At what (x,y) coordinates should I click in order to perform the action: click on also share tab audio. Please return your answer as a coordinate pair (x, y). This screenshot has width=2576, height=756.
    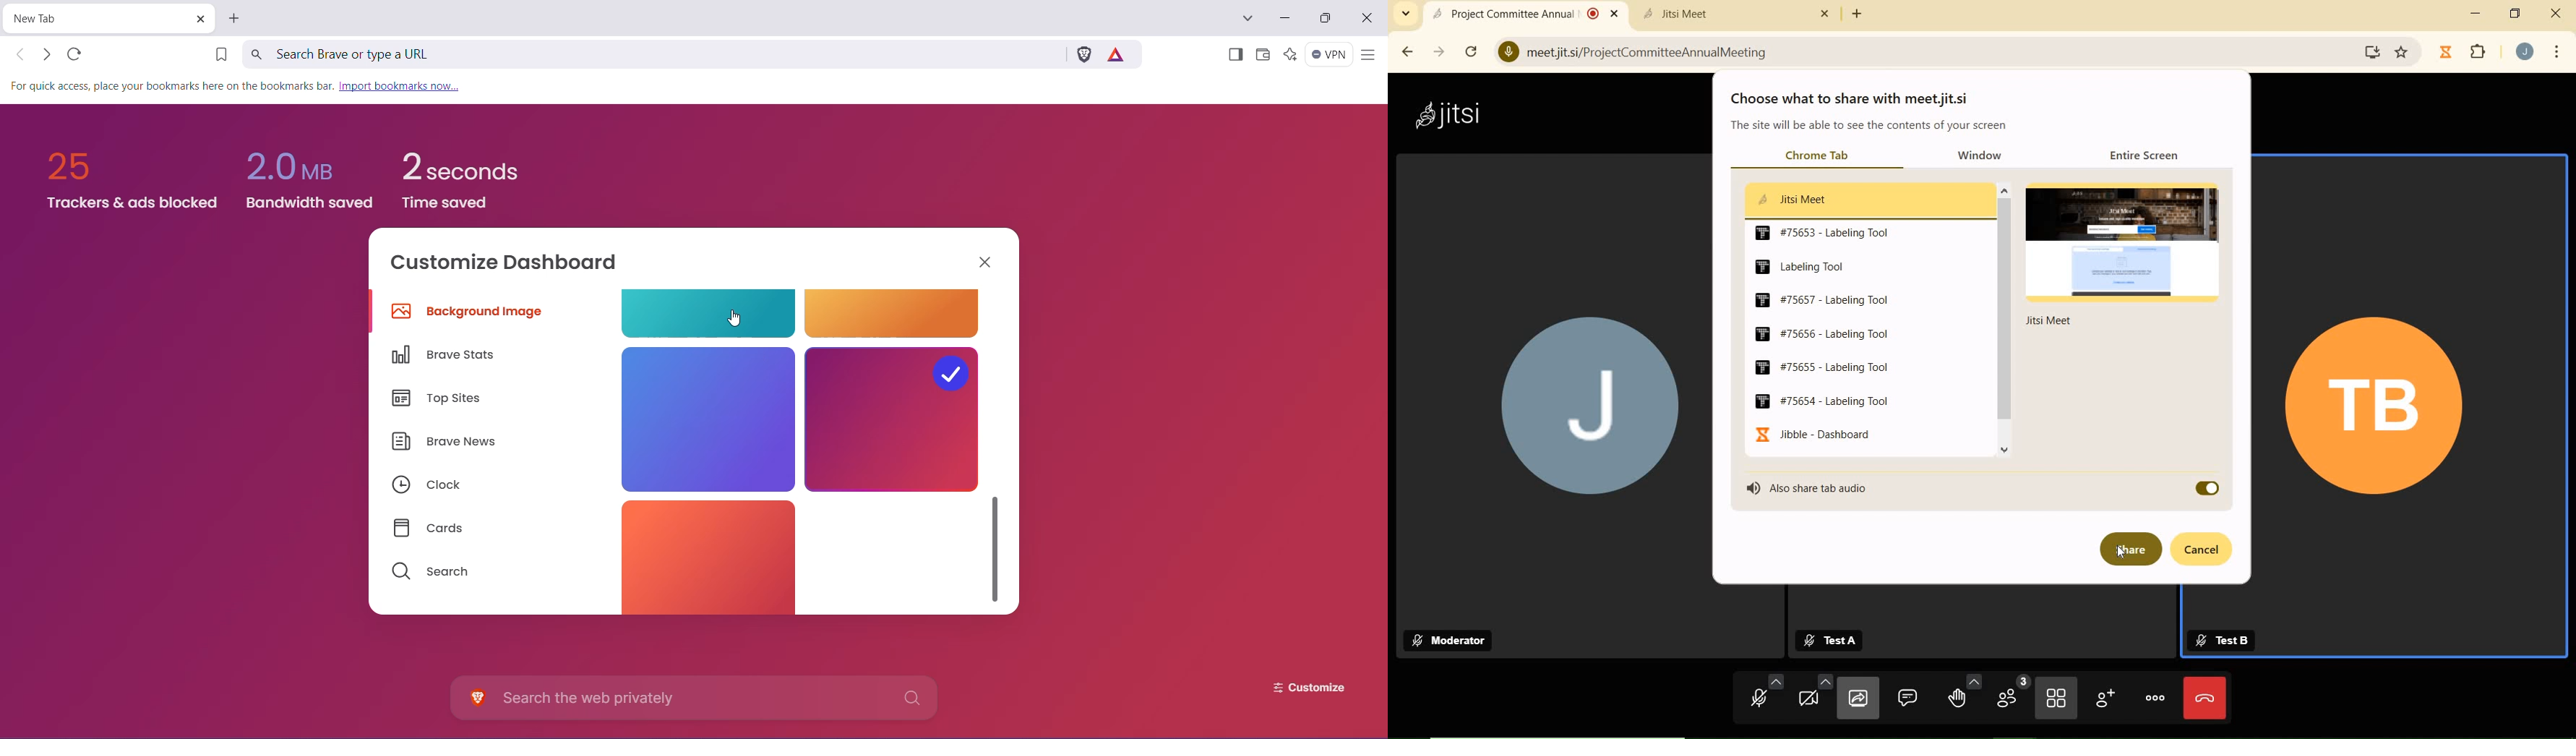
    Looking at the image, I should click on (1813, 487).